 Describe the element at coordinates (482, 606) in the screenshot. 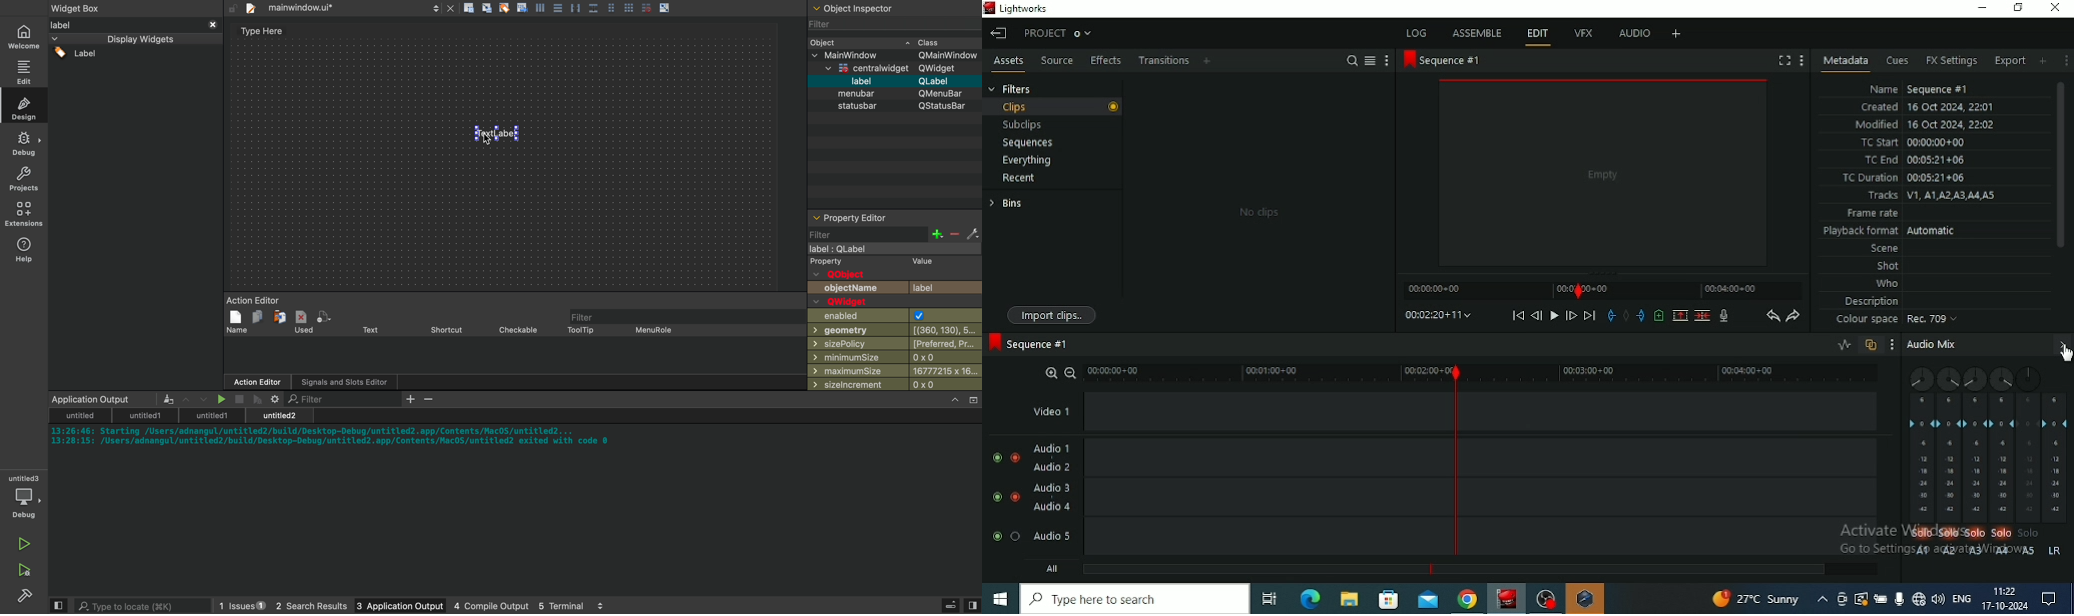

I see `4 console output` at that location.